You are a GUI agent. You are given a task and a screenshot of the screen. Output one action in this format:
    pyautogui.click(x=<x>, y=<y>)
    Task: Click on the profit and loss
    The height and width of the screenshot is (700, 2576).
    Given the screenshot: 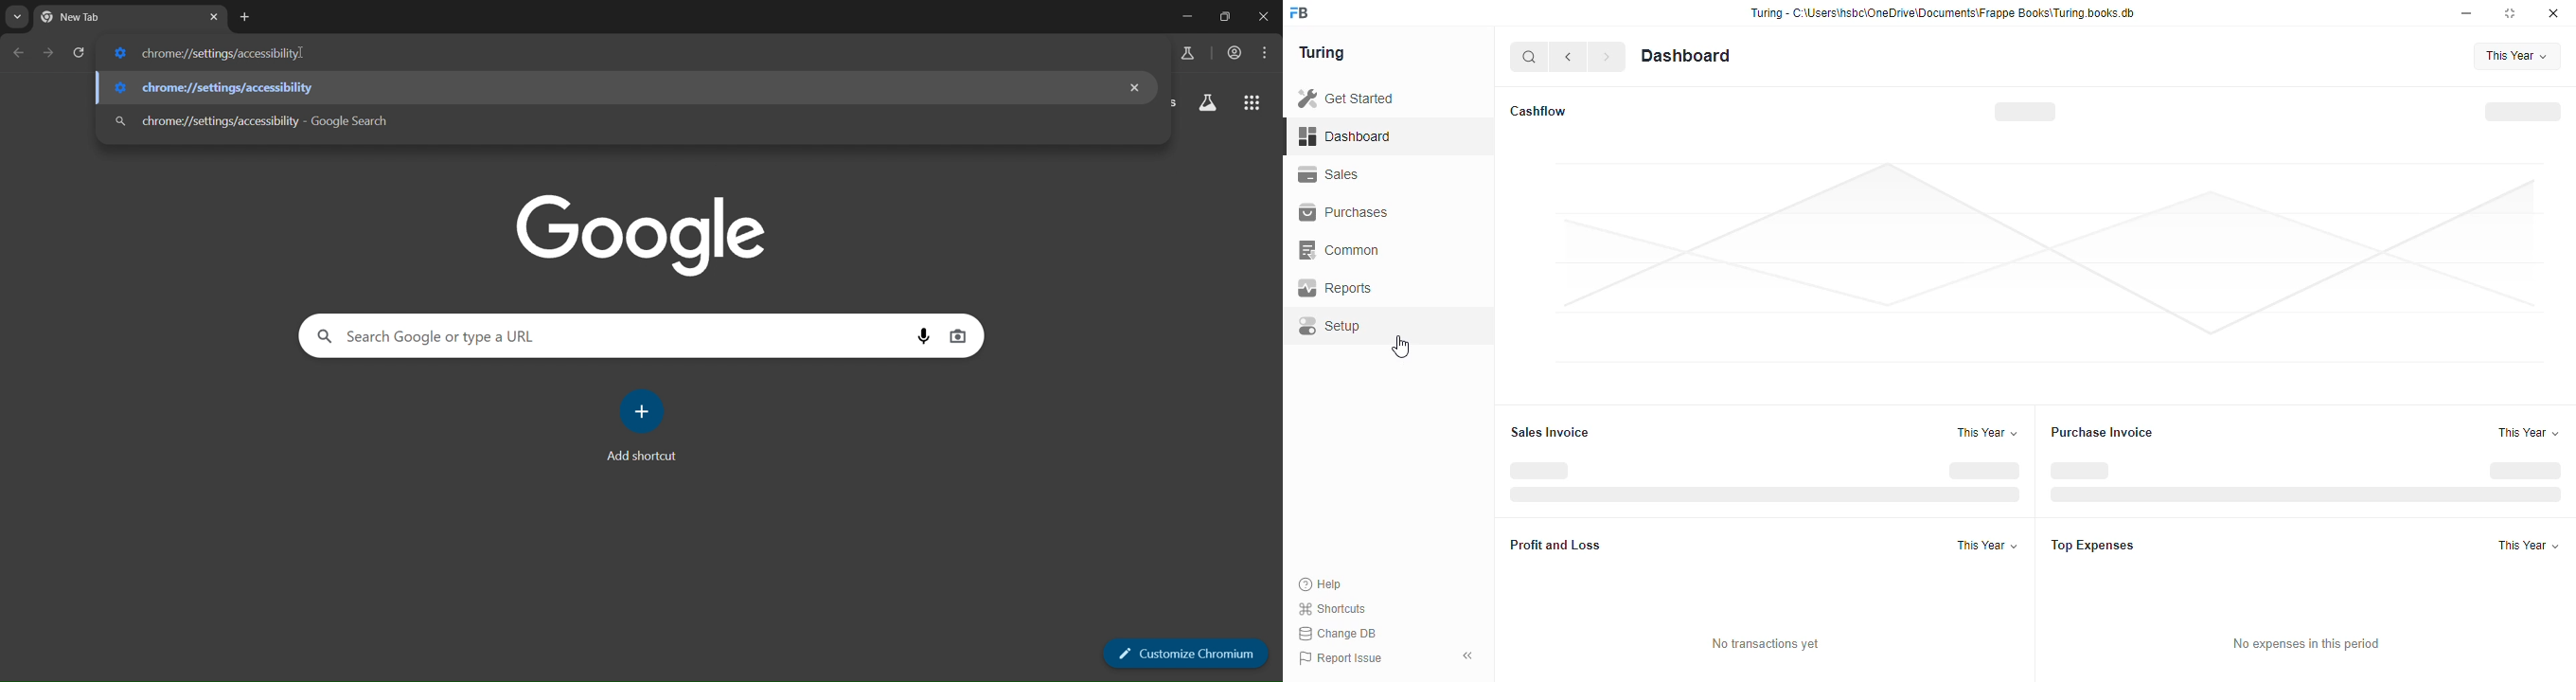 What is the action you would take?
    pyautogui.click(x=1555, y=546)
    